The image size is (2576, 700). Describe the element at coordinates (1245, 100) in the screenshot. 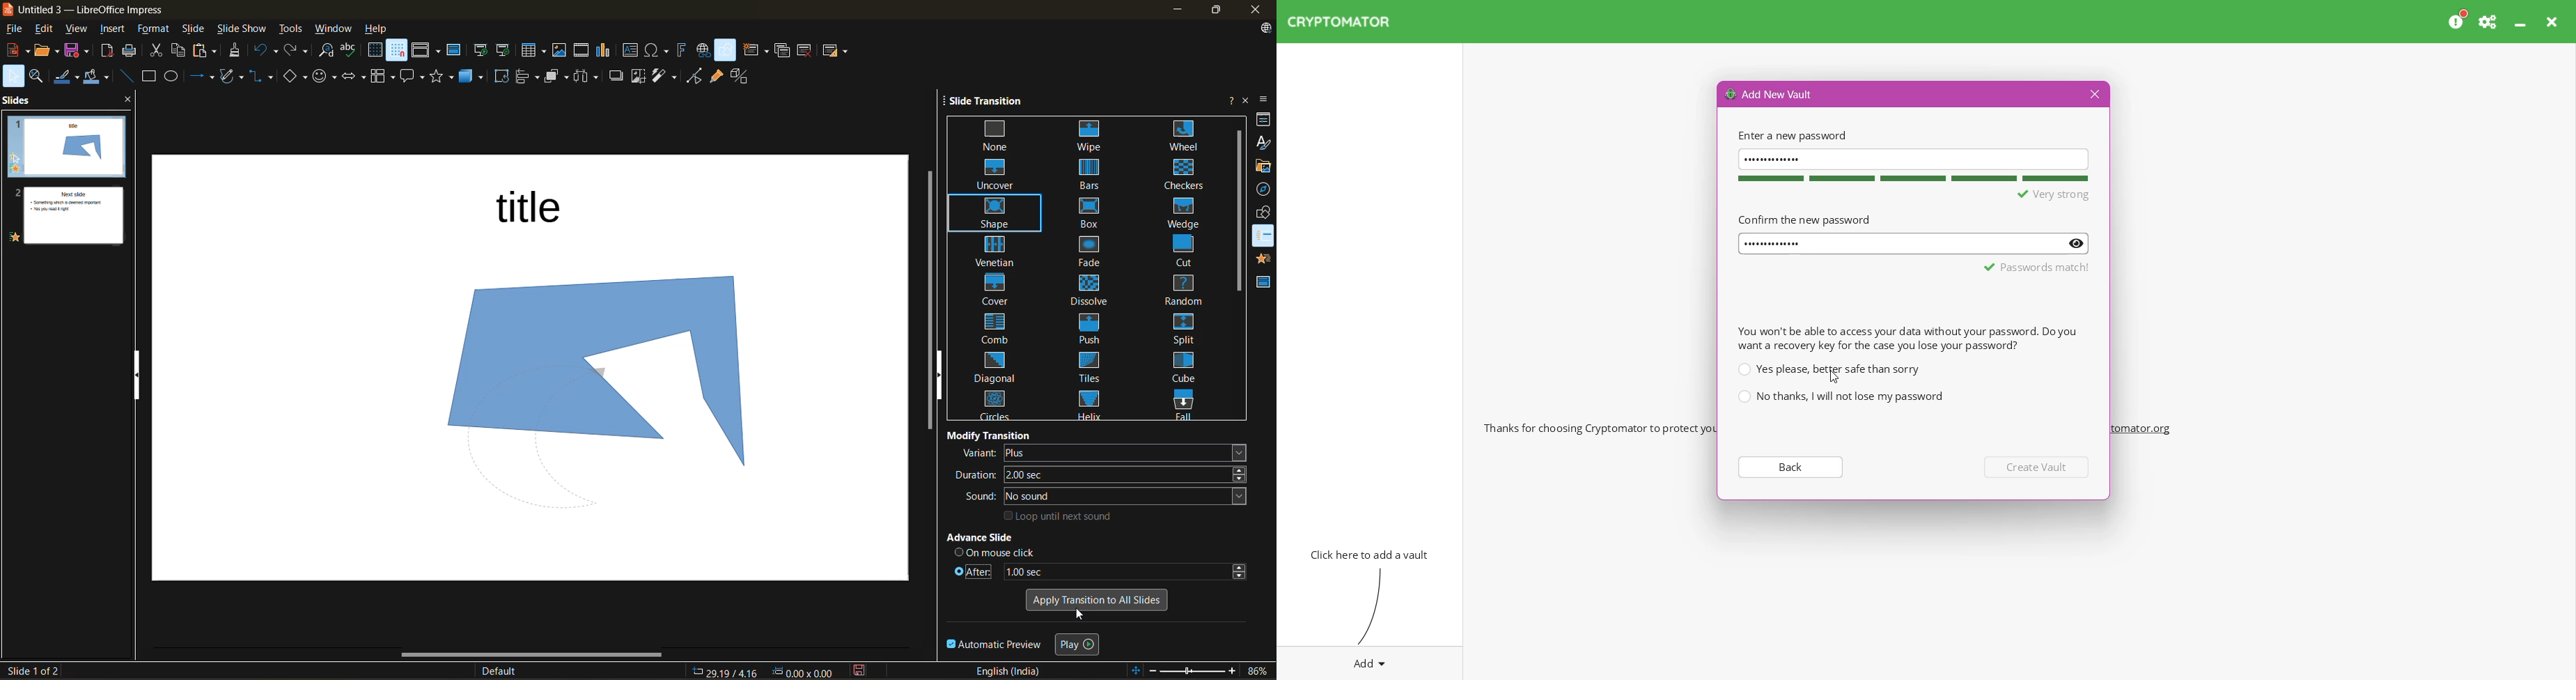

I see `close sidebar deck` at that location.